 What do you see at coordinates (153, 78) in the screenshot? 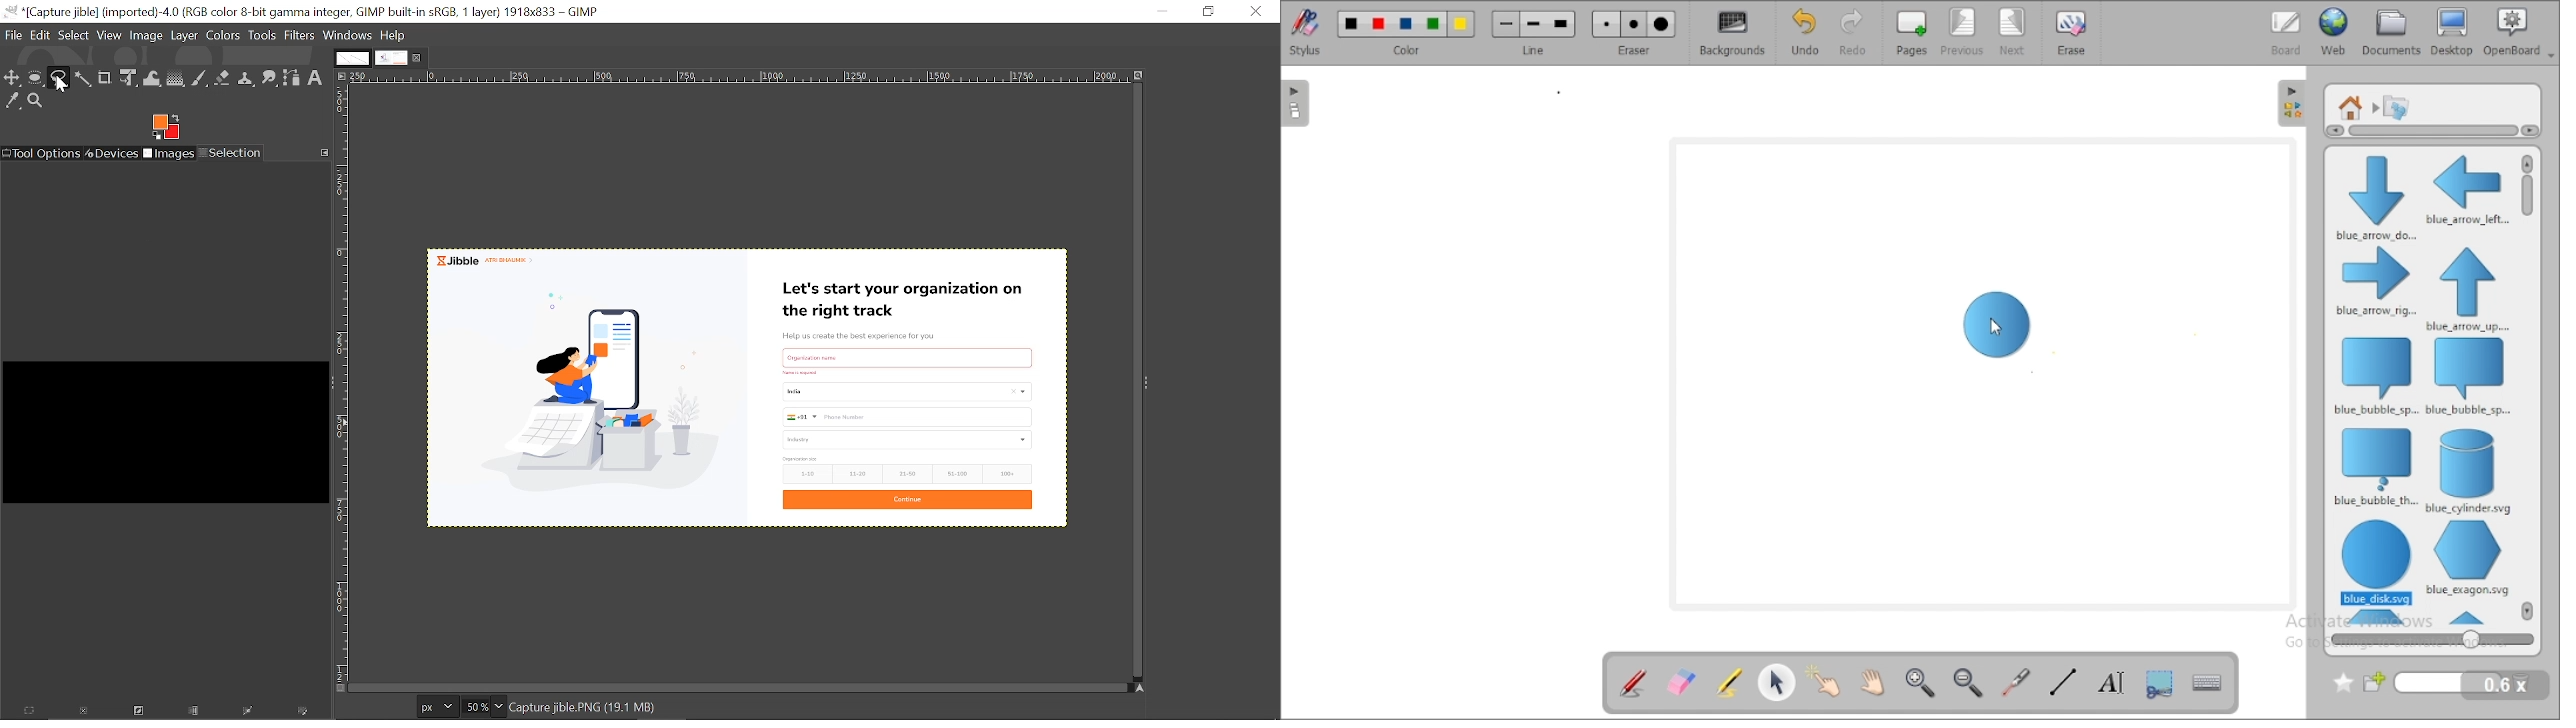
I see `Wrap text tool` at bounding box center [153, 78].